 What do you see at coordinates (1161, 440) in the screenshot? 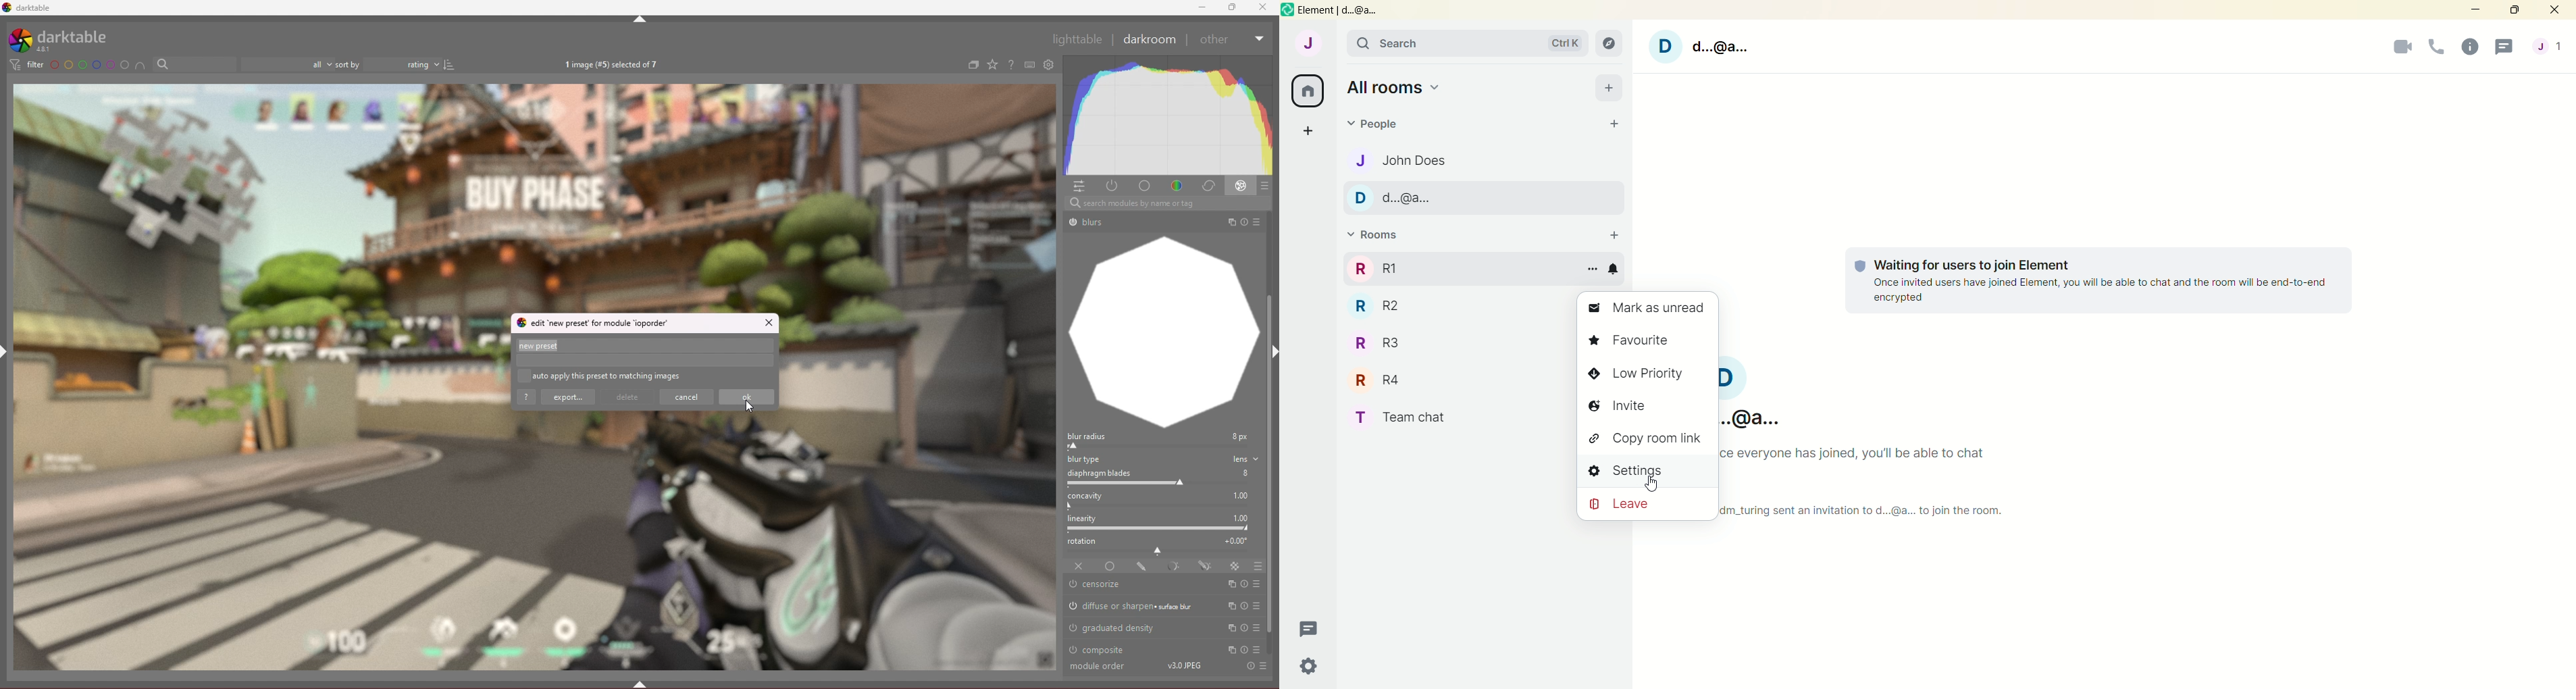
I see `blur radius` at bounding box center [1161, 440].